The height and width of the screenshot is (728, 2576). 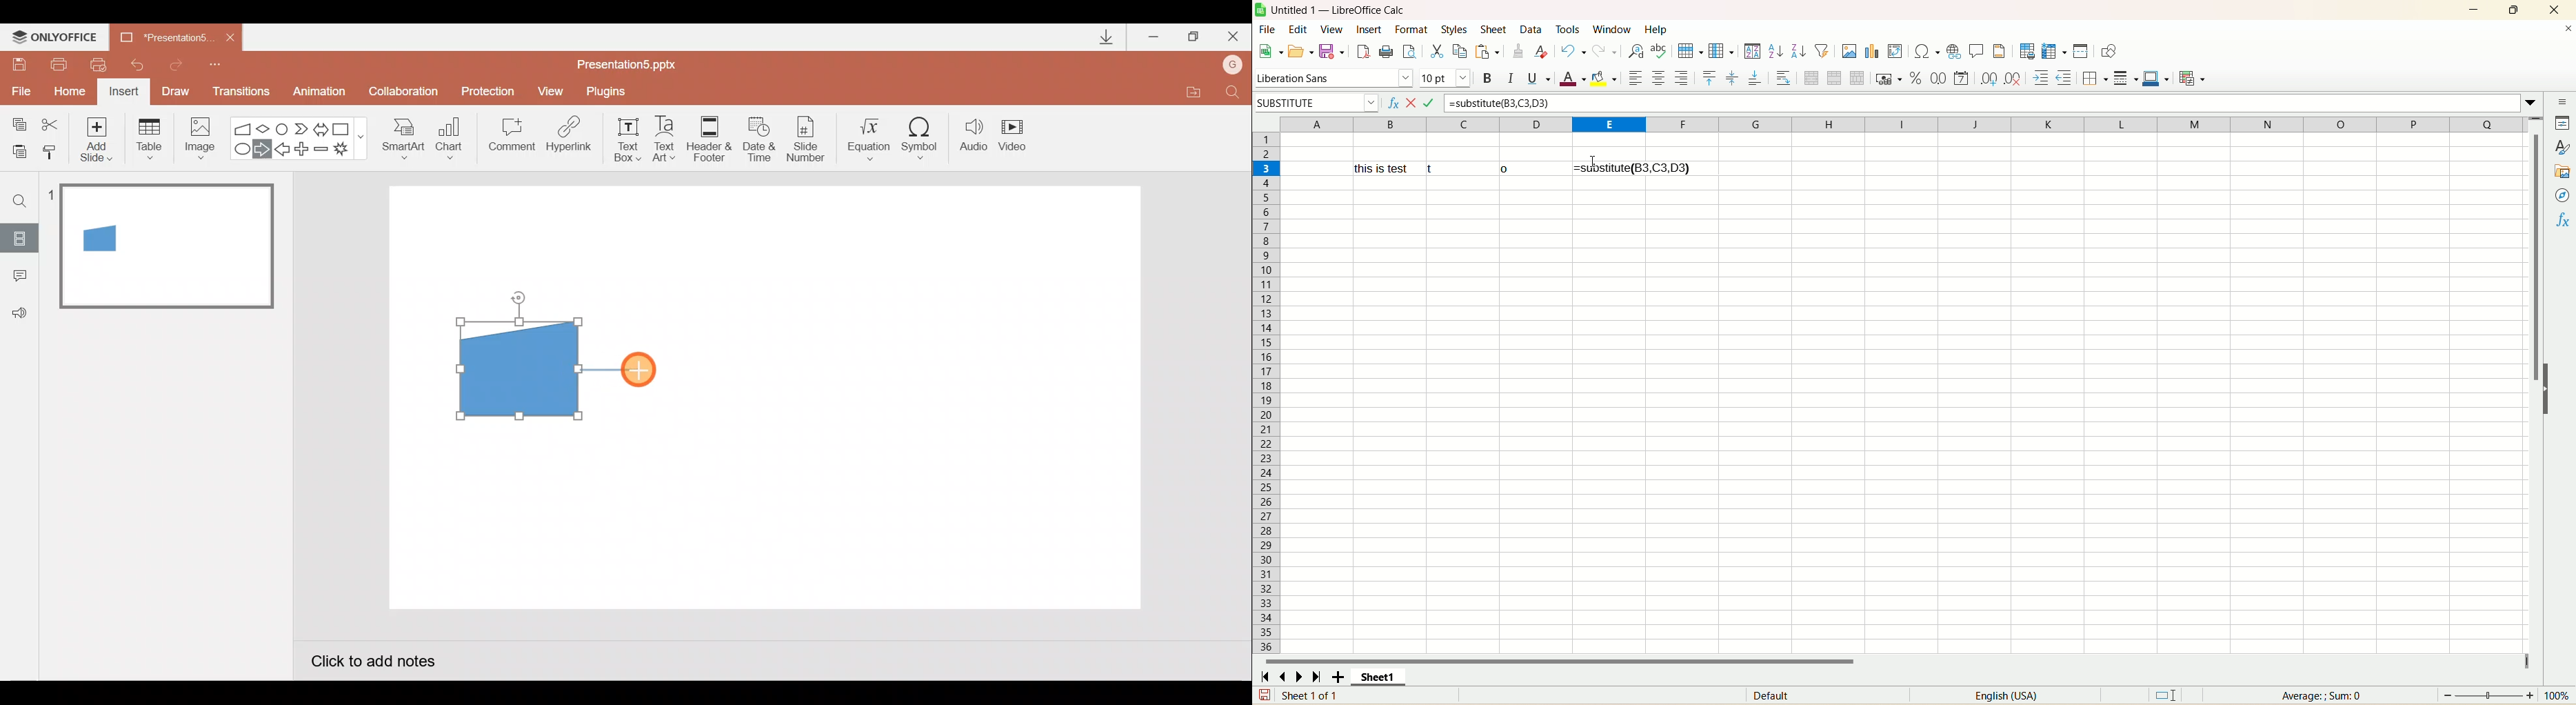 What do you see at coordinates (1392, 105) in the screenshot?
I see `function wizard` at bounding box center [1392, 105].